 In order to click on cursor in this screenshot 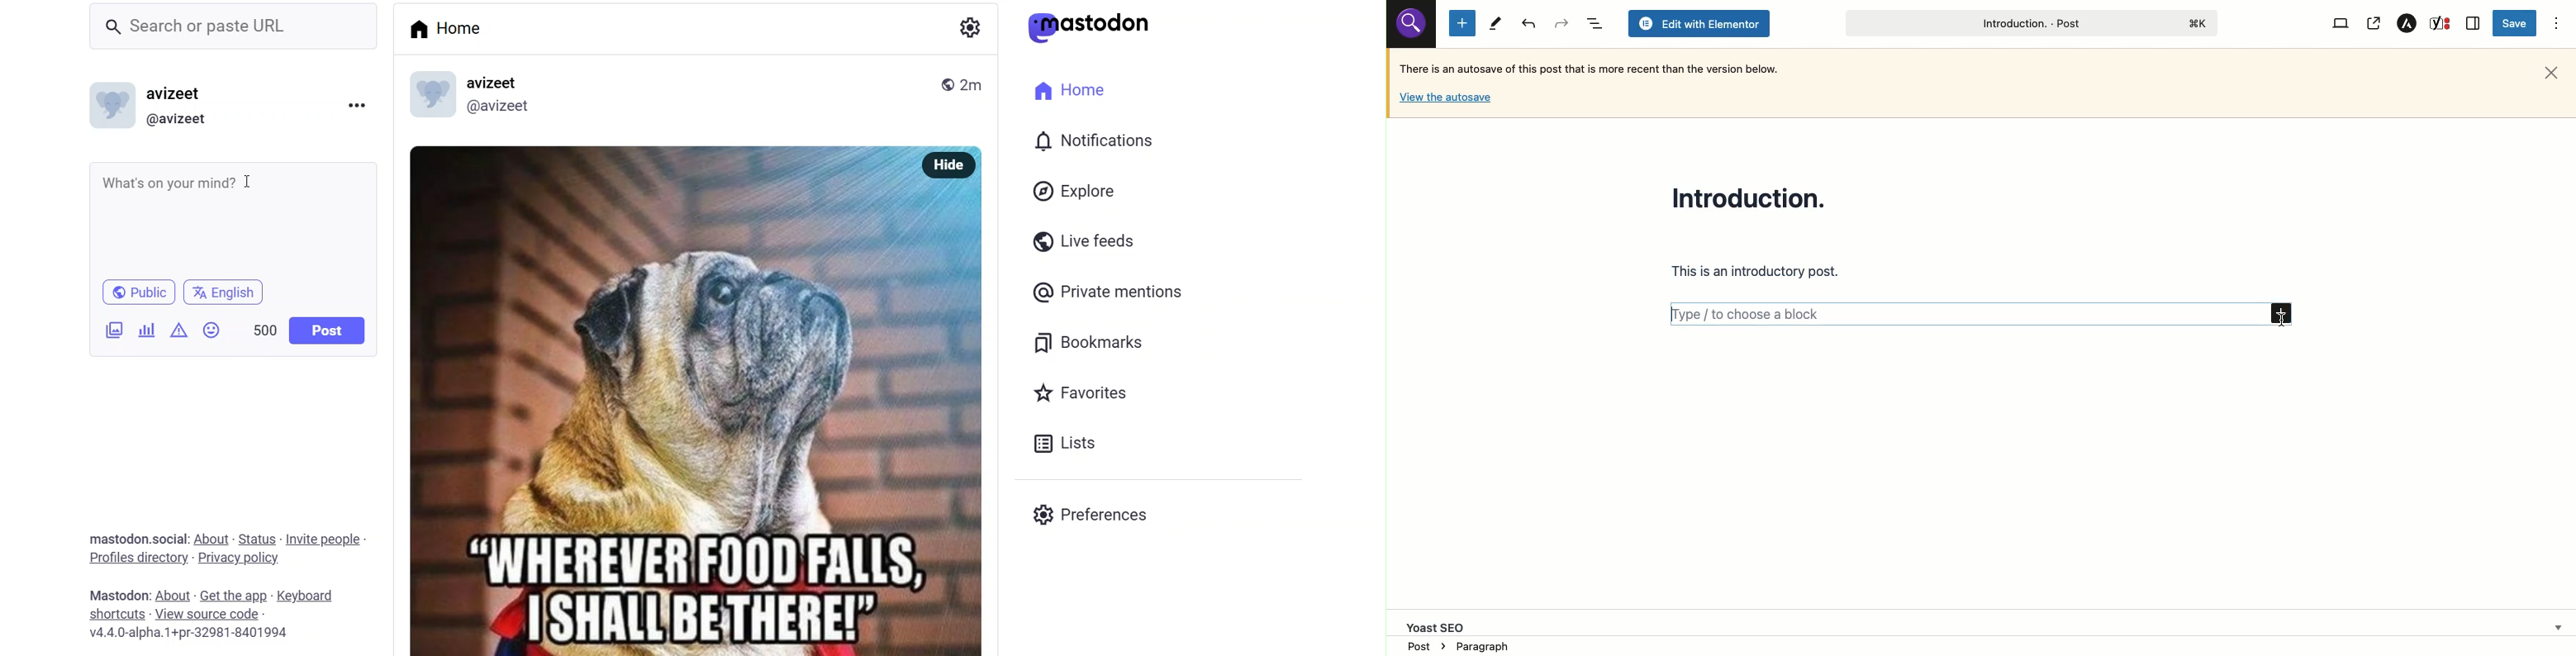, I will do `click(2281, 319)`.